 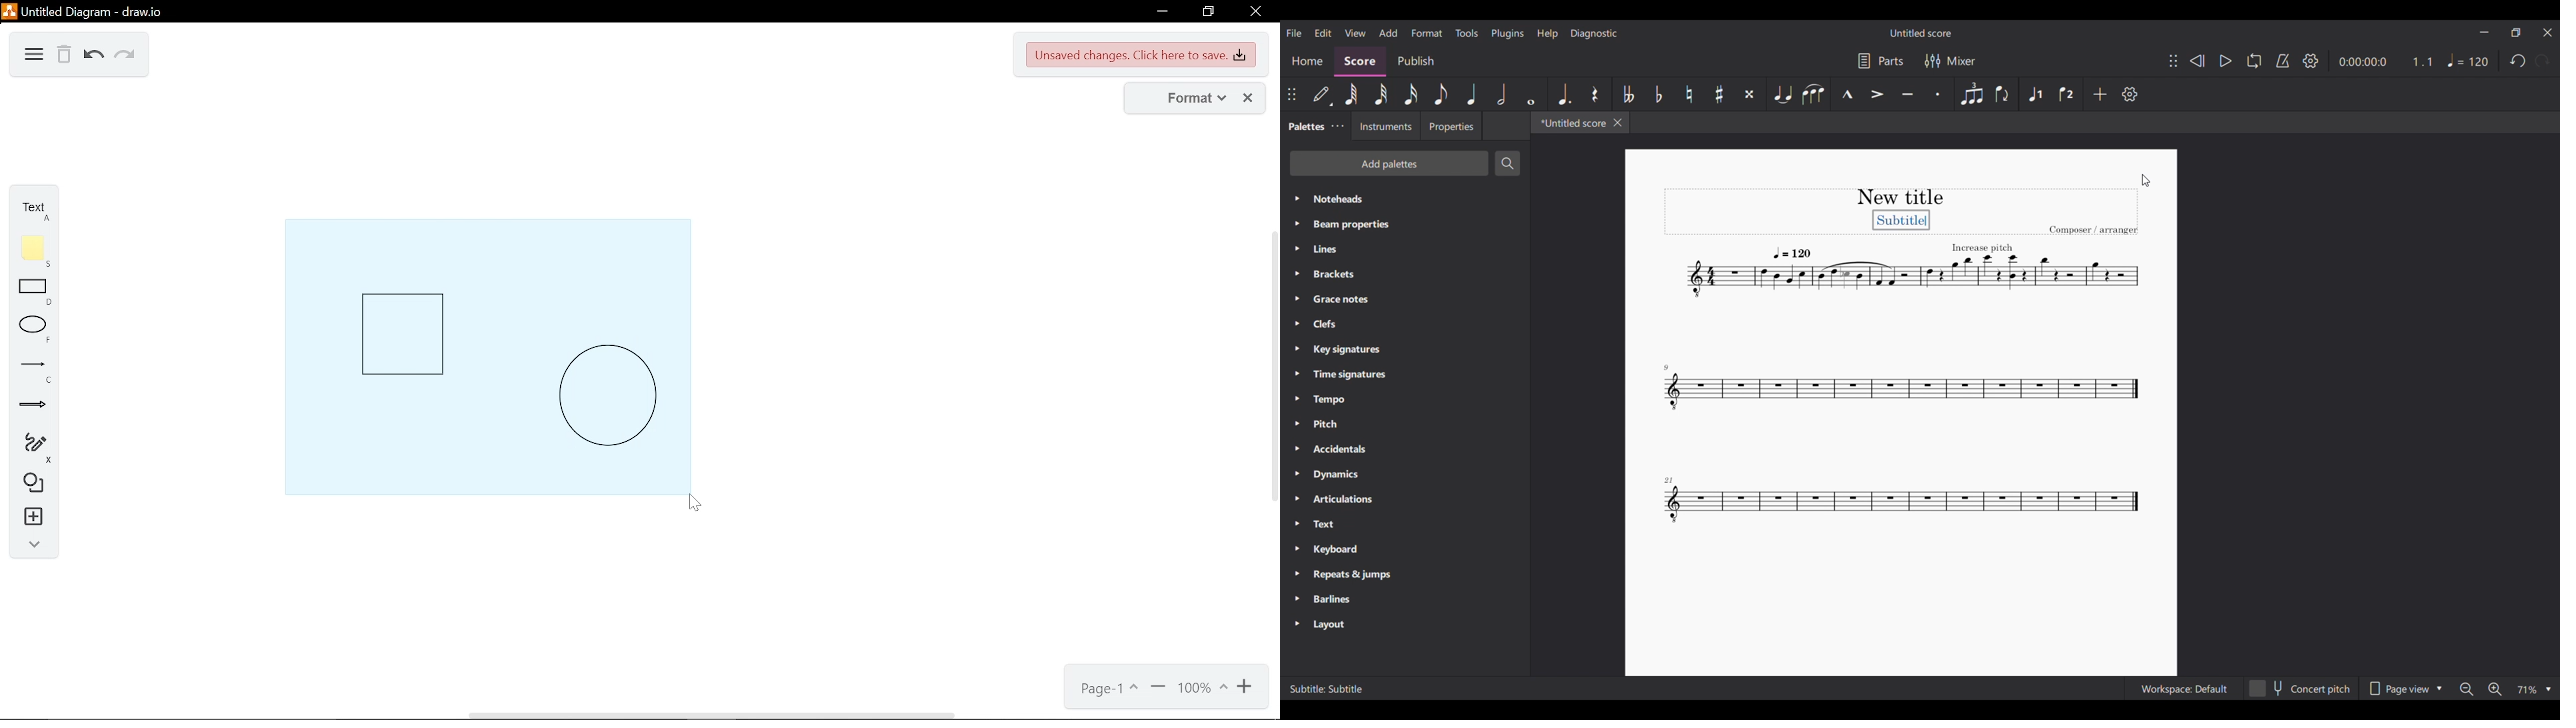 What do you see at coordinates (1881, 61) in the screenshot?
I see `Parts settings` at bounding box center [1881, 61].